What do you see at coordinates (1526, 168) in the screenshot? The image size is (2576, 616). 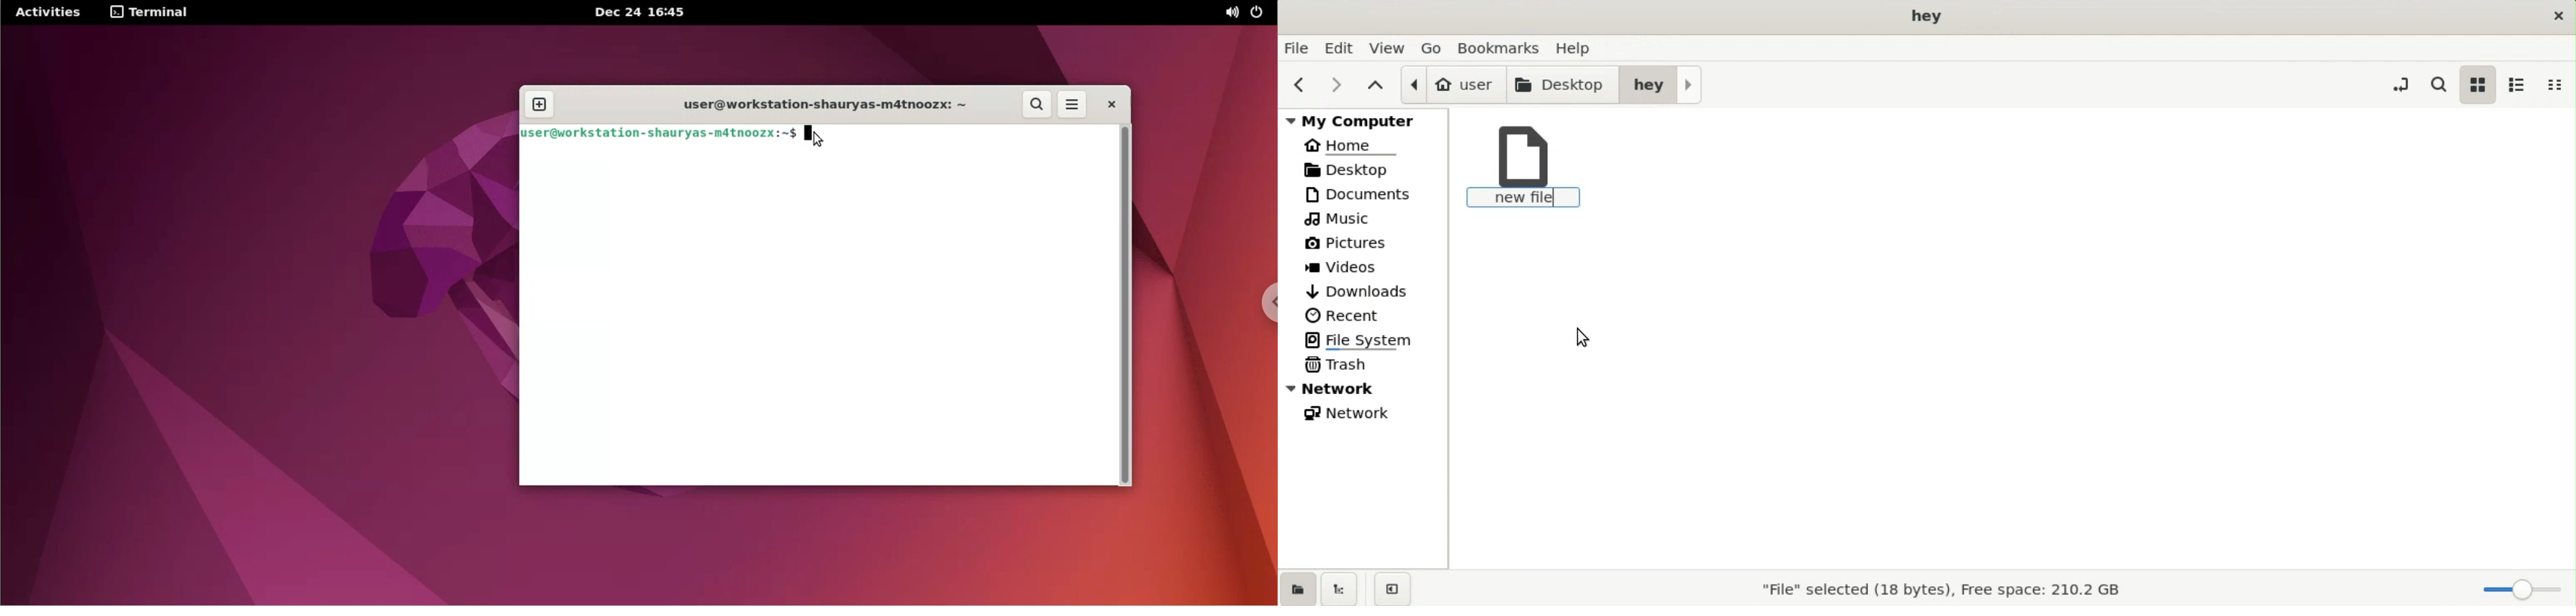 I see `new file` at bounding box center [1526, 168].